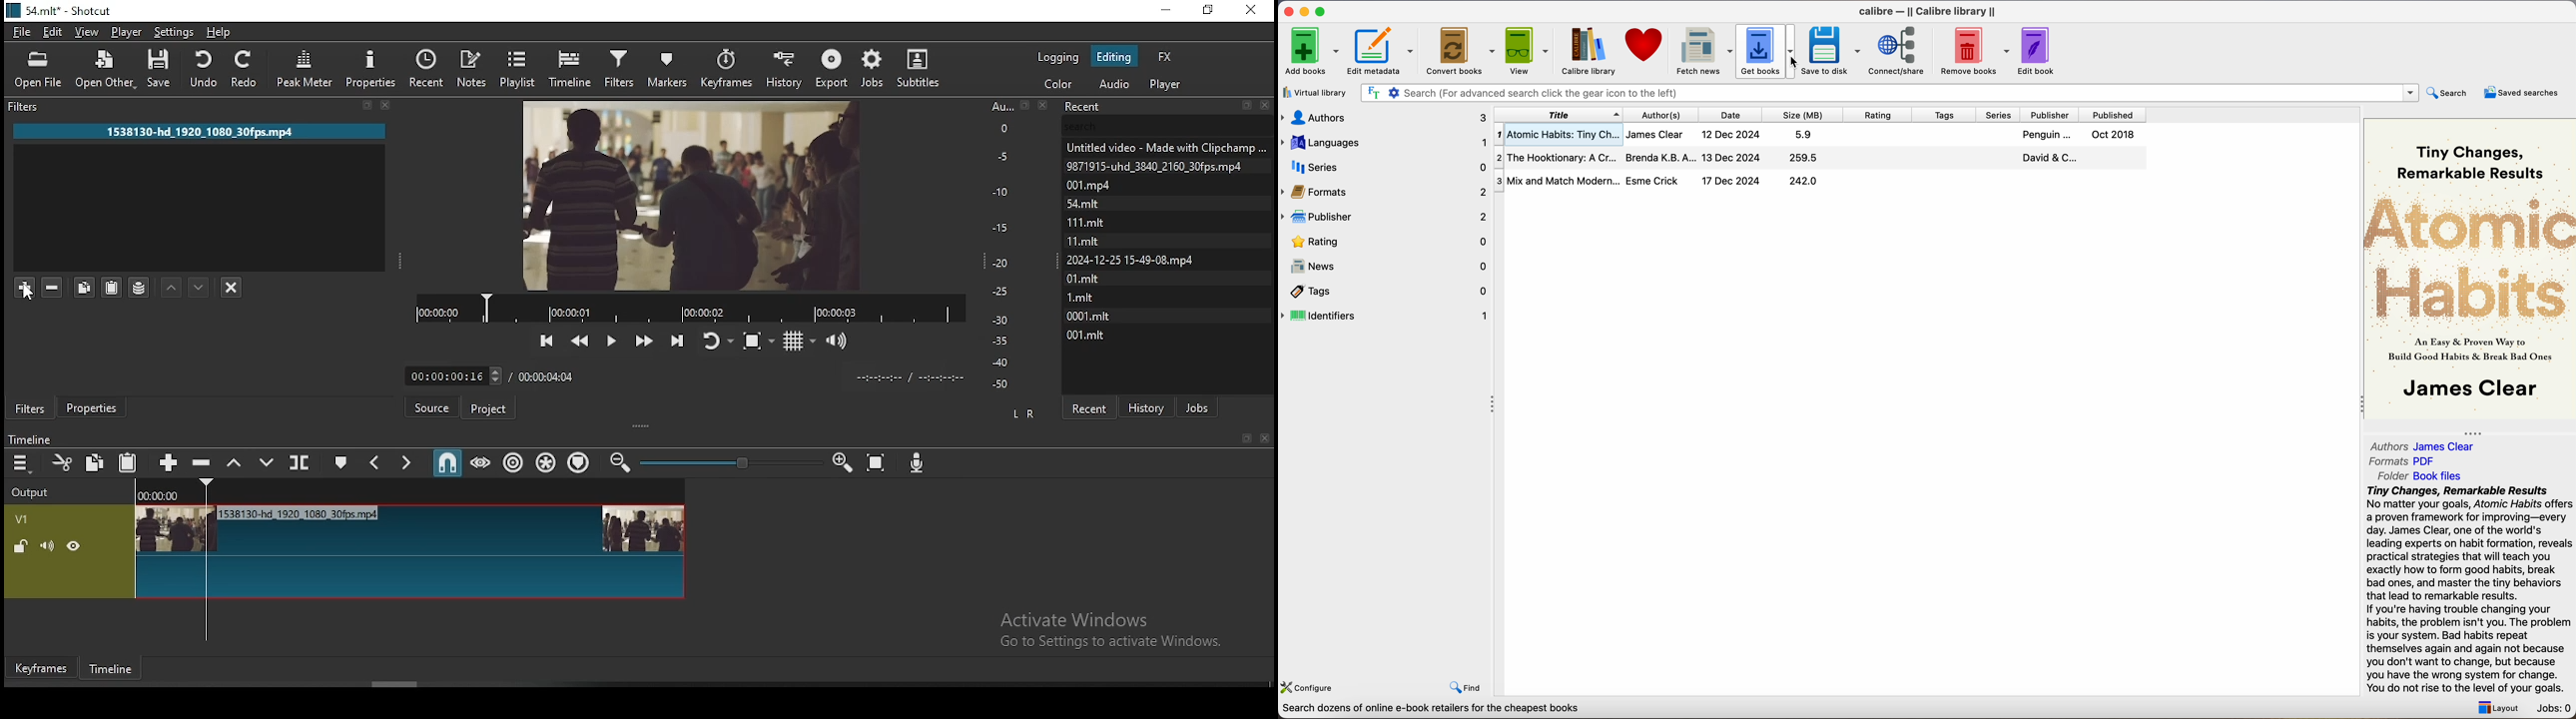 The image size is (2576, 728). I want to click on copy checked filters, so click(85, 288).